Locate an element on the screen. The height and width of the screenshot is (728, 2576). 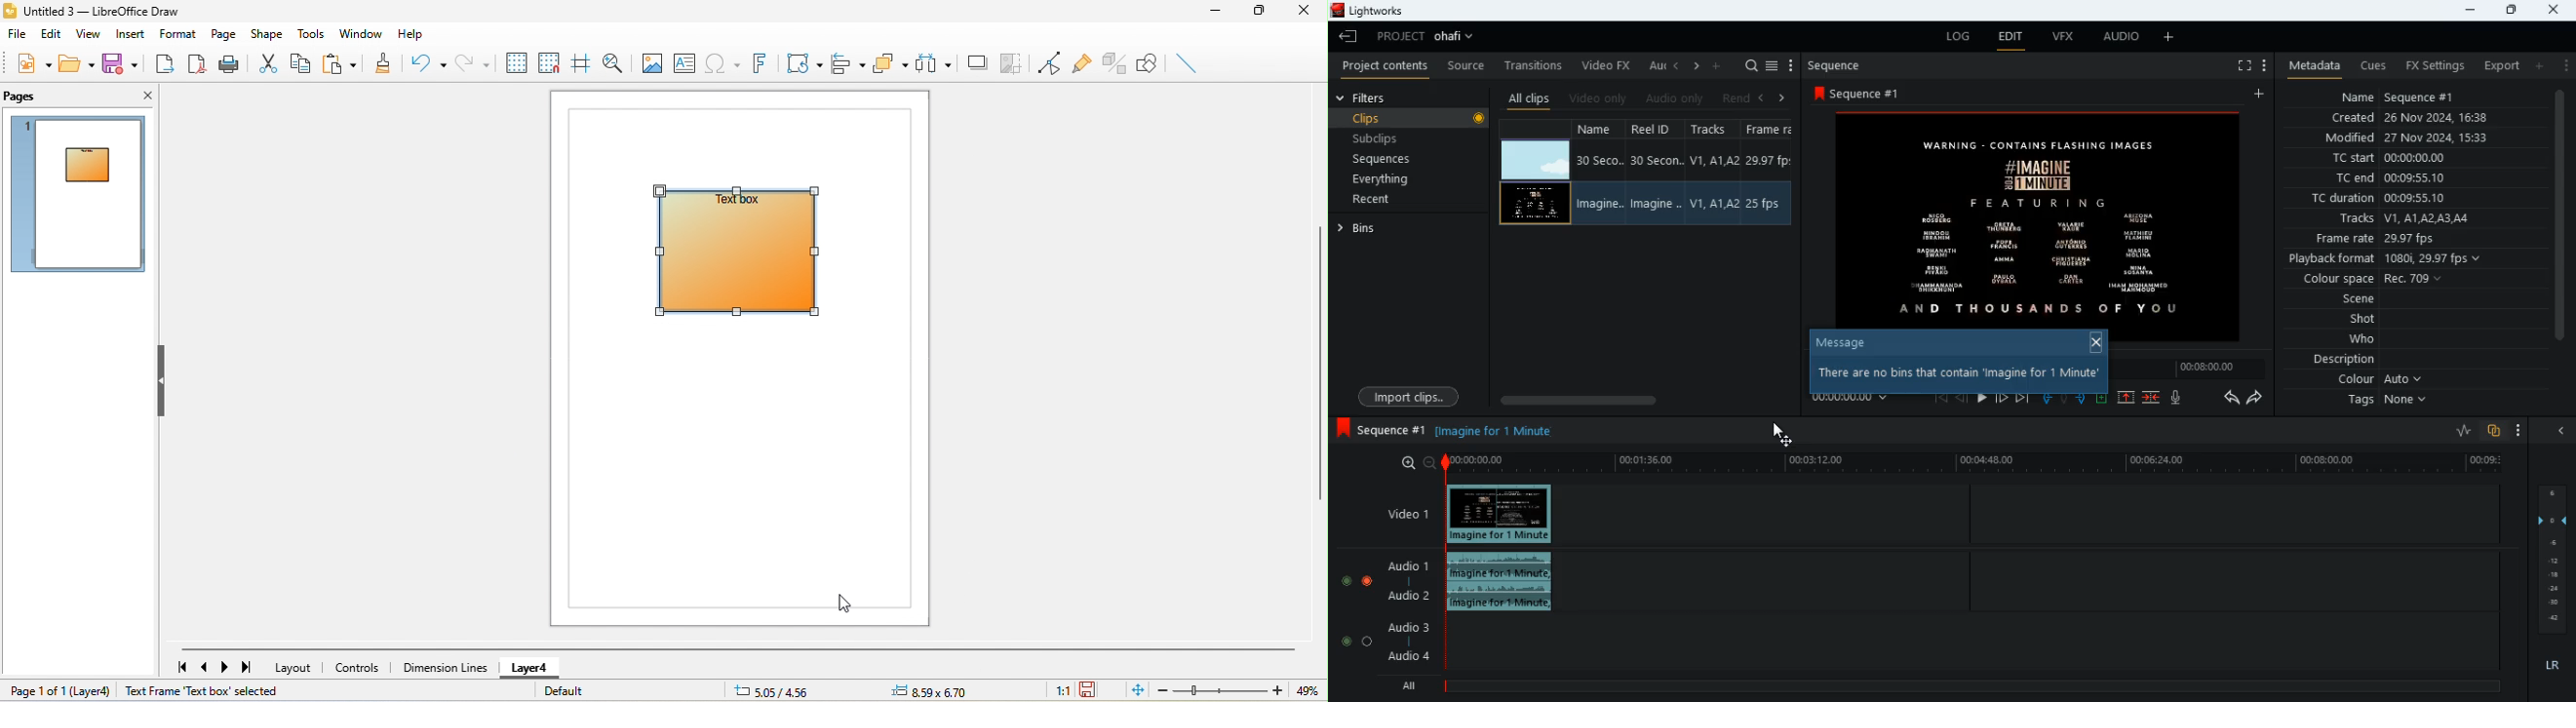
frame rate is located at coordinates (2396, 238).